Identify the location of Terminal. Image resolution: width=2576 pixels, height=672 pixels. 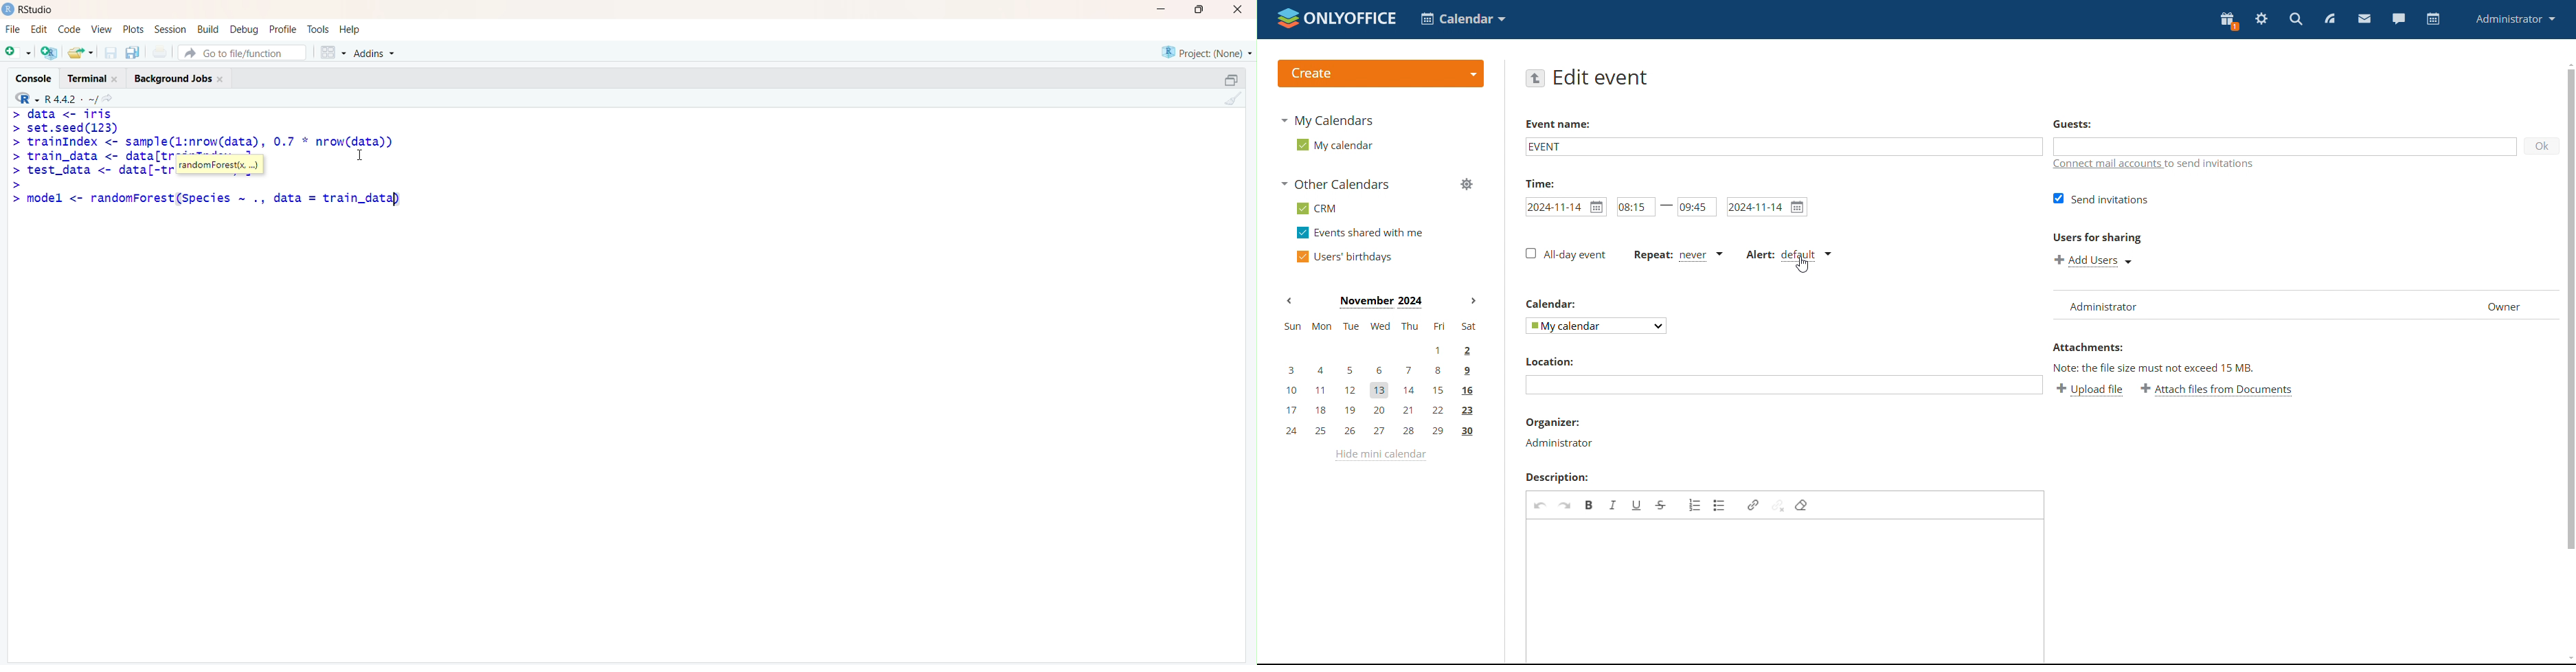
(92, 76).